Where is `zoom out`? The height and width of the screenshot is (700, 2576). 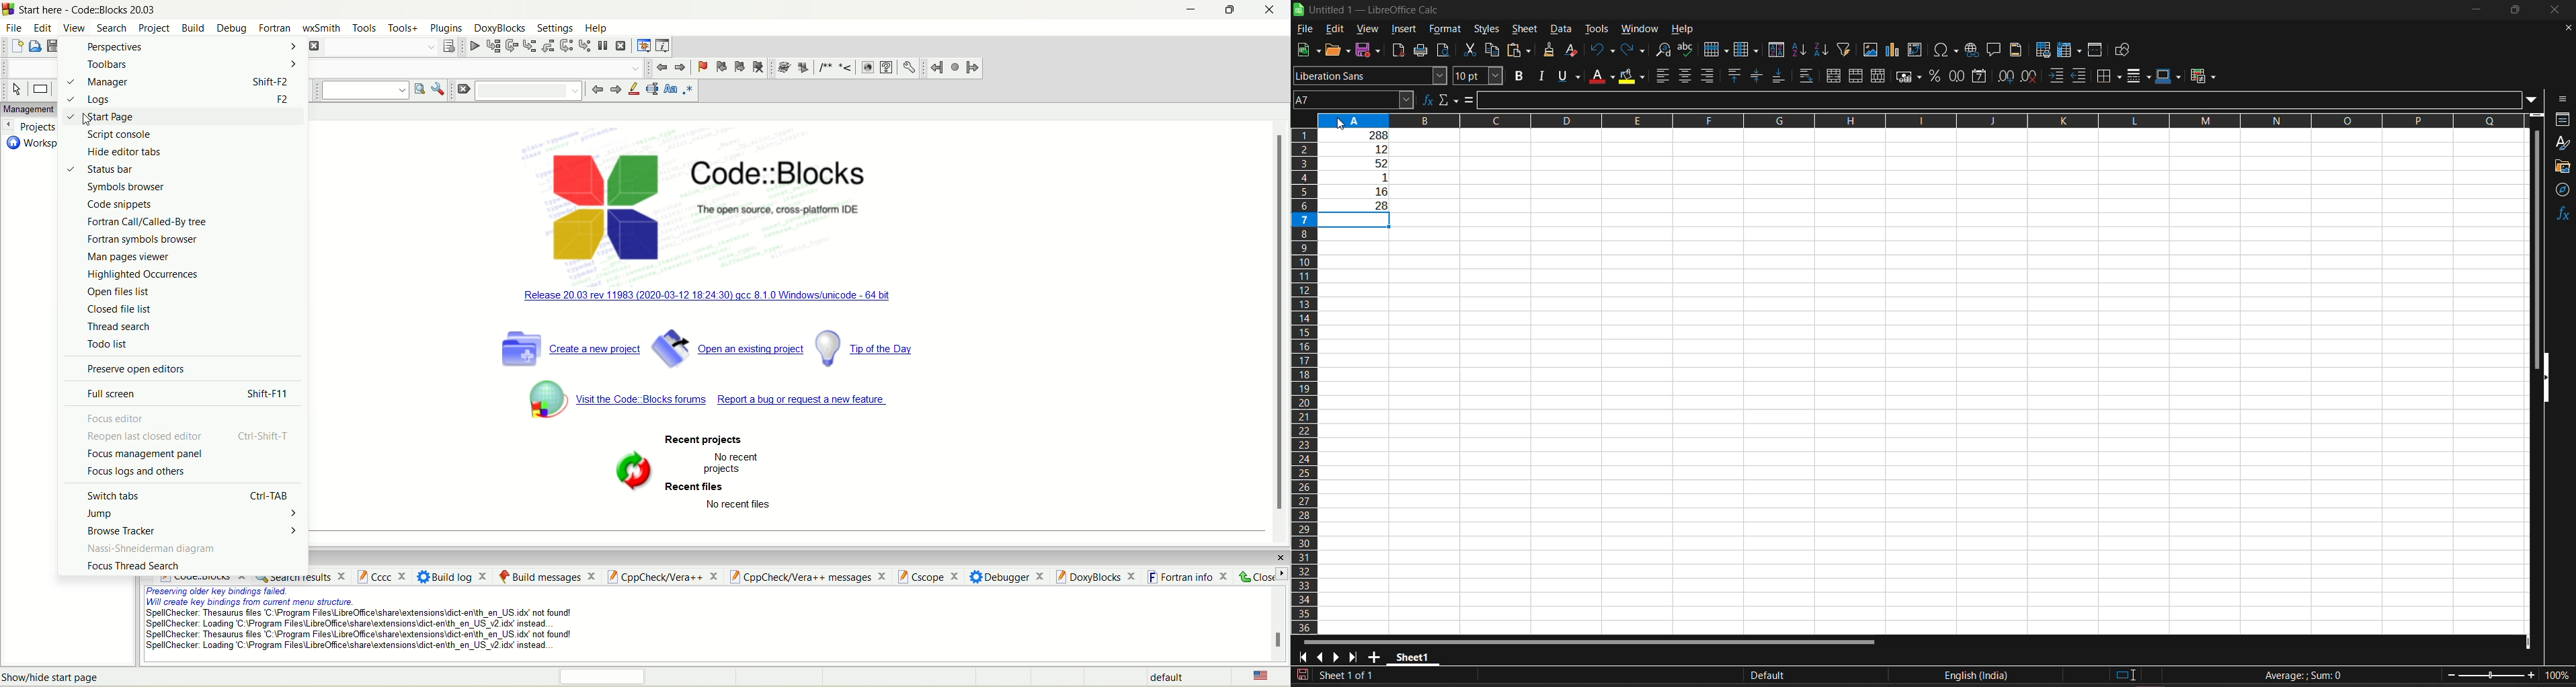 zoom out is located at coordinates (2449, 680).